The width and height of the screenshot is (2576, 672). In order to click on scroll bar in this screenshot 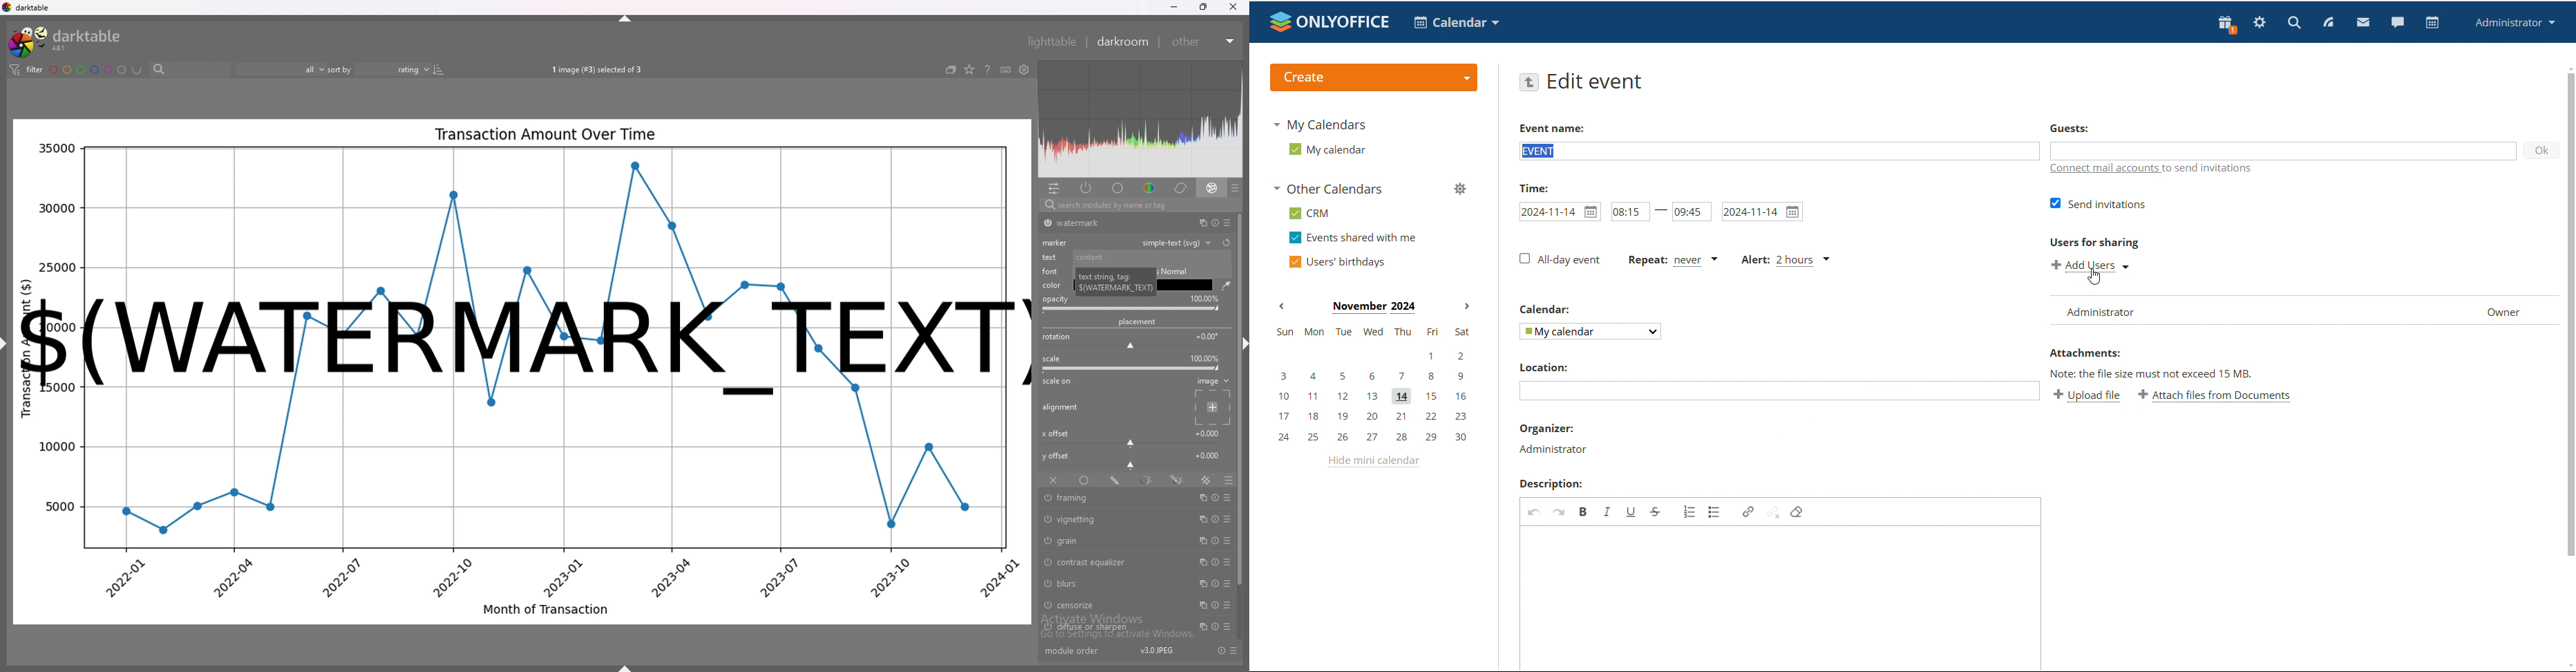, I will do `click(1242, 402)`.